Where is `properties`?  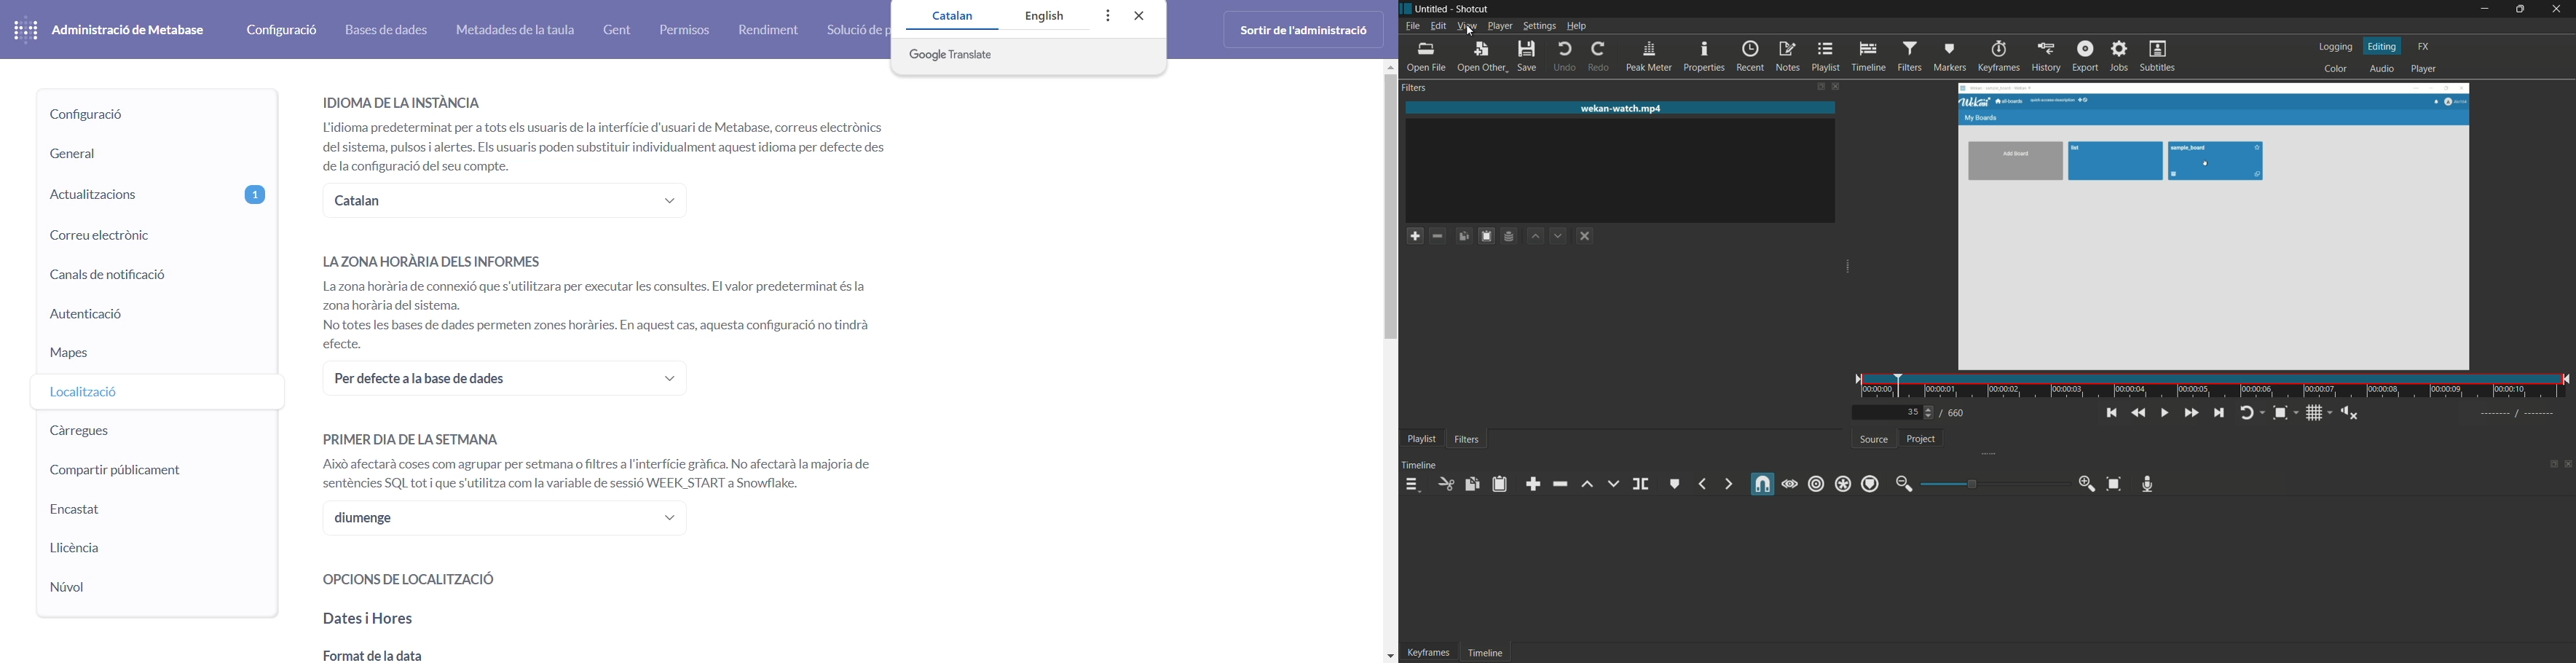
properties is located at coordinates (1705, 58).